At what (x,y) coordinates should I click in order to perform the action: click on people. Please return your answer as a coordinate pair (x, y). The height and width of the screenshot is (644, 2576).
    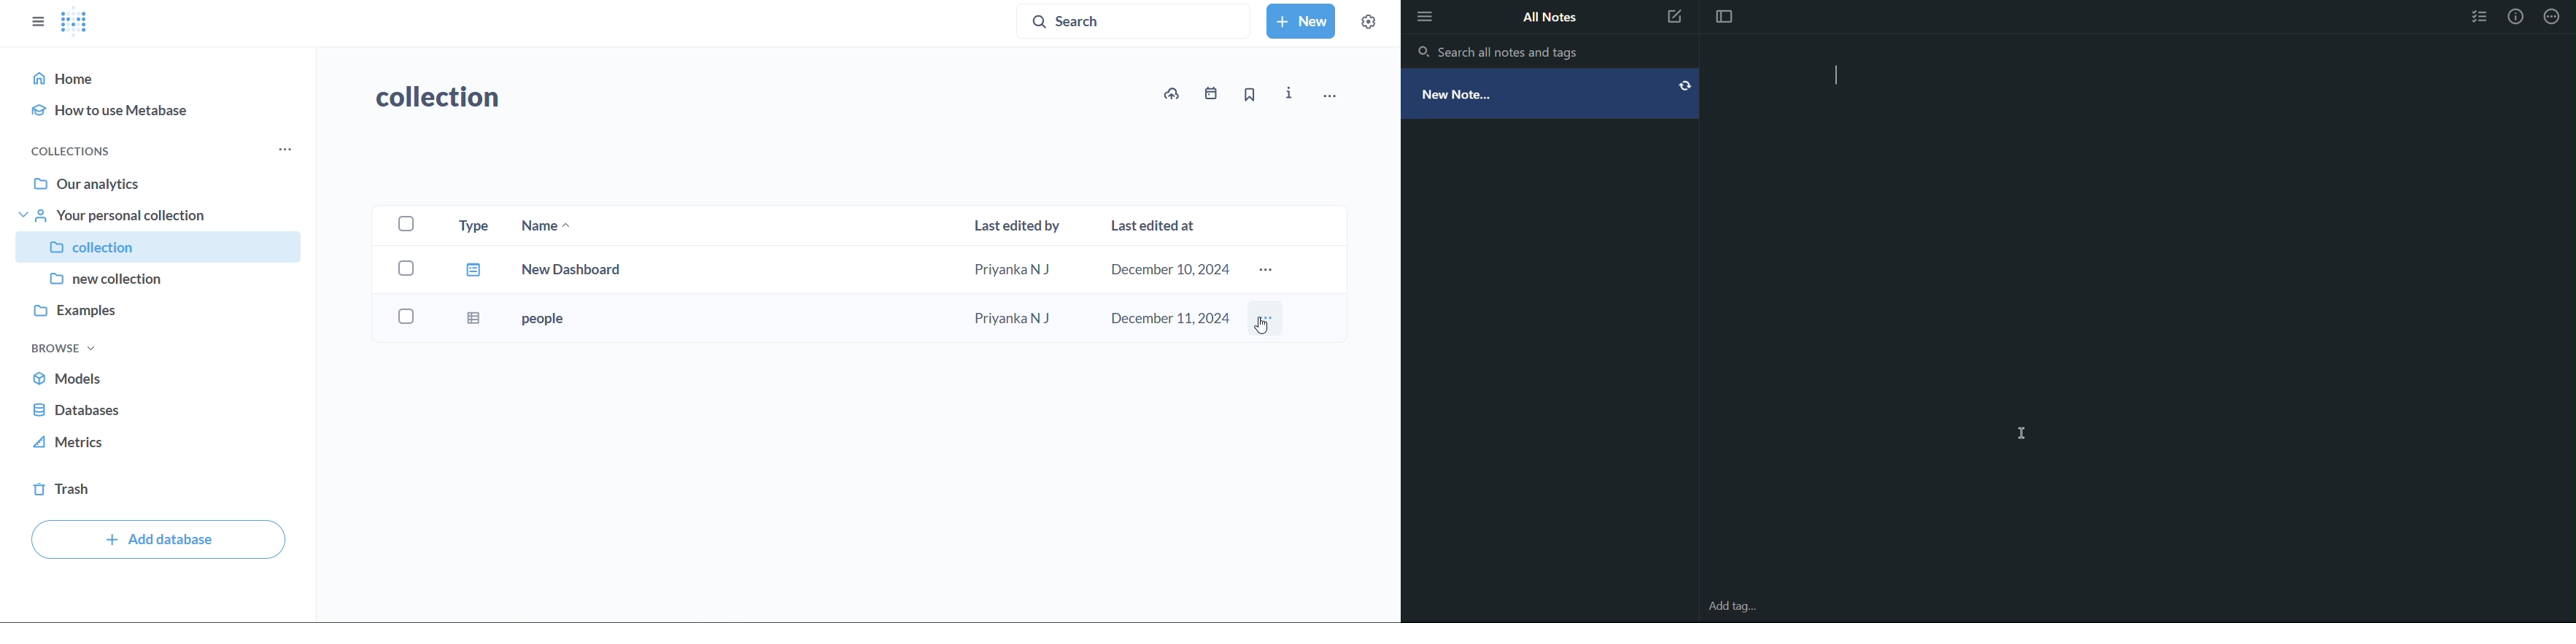
    Looking at the image, I should click on (550, 319).